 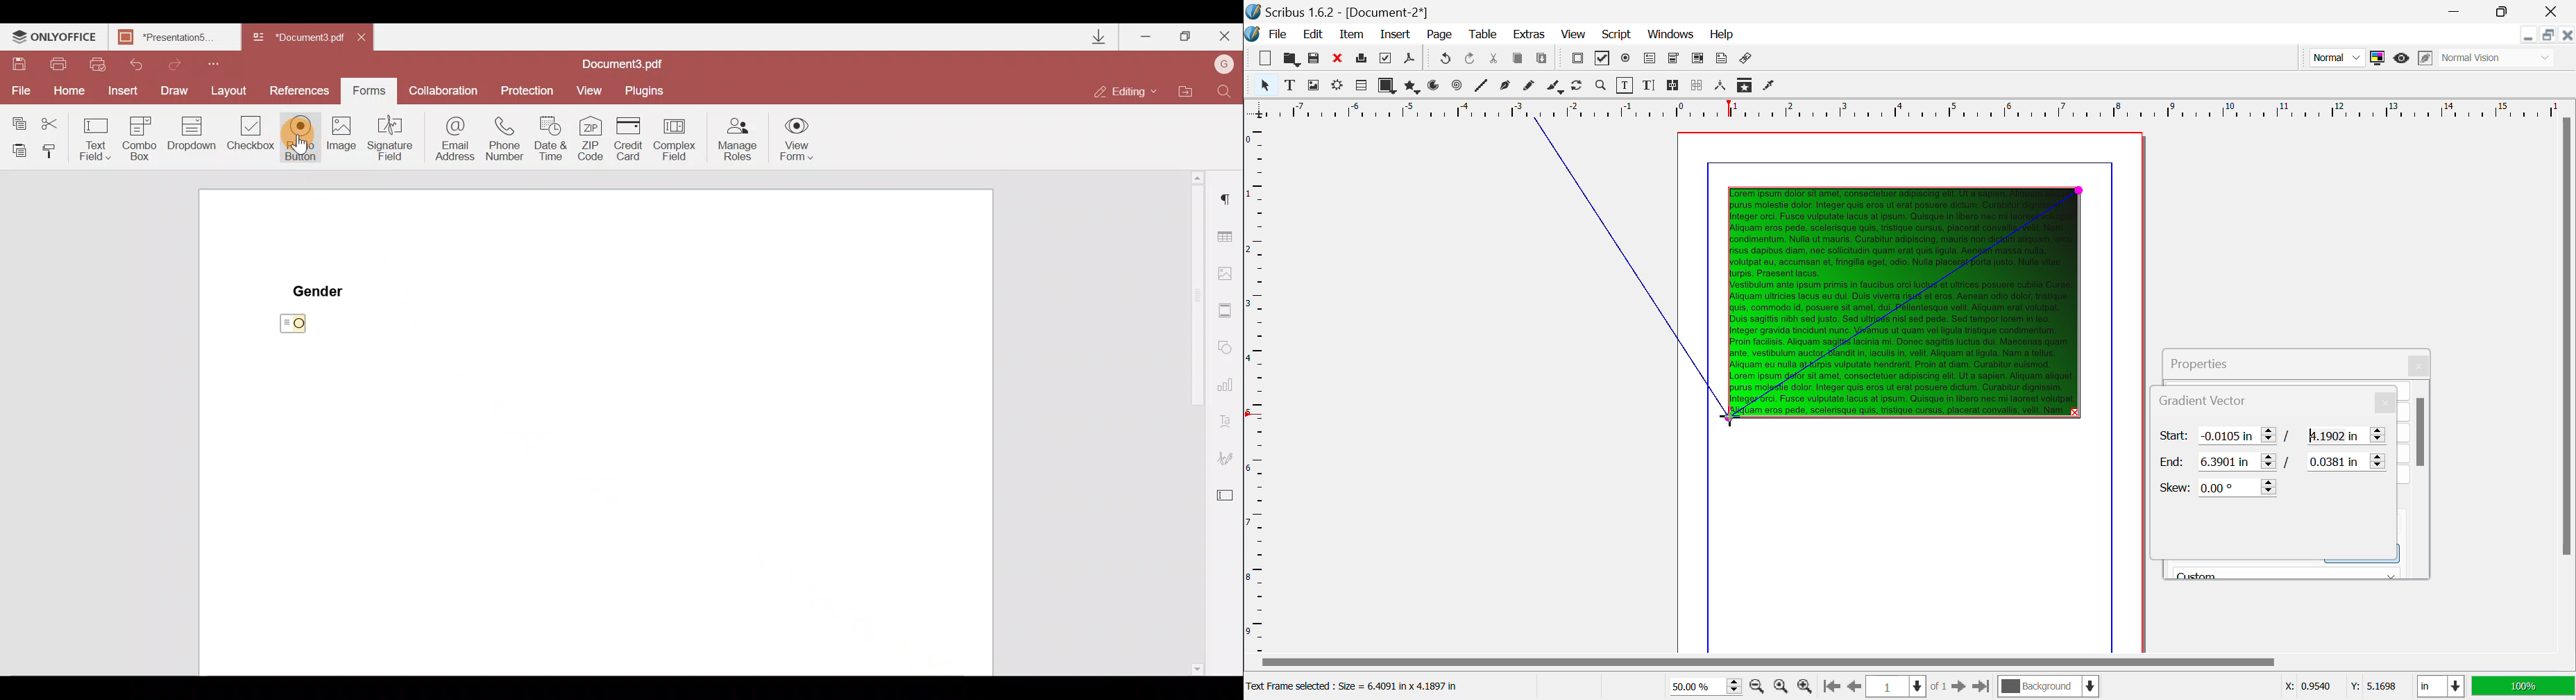 What do you see at coordinates (1410, 60) in the screenshot?
I see `Save as PDF` at bounding box center [1410, 60].